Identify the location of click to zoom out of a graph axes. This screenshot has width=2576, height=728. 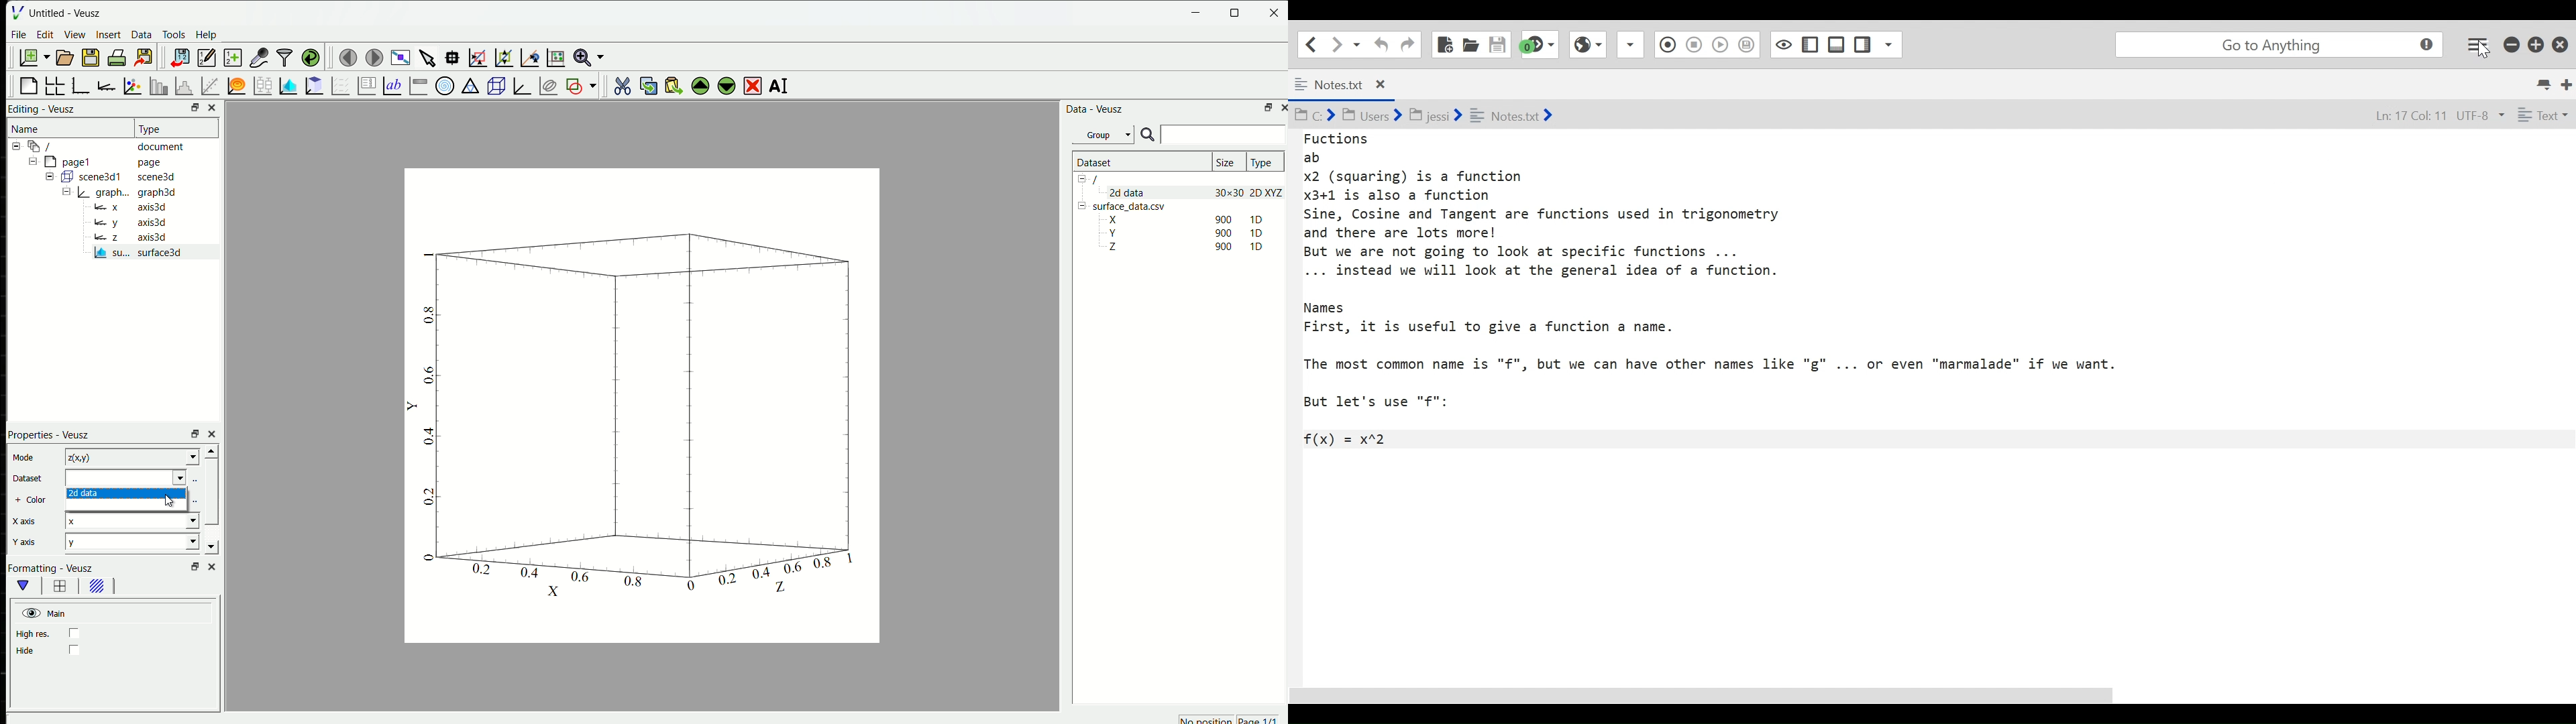
(505, 57).